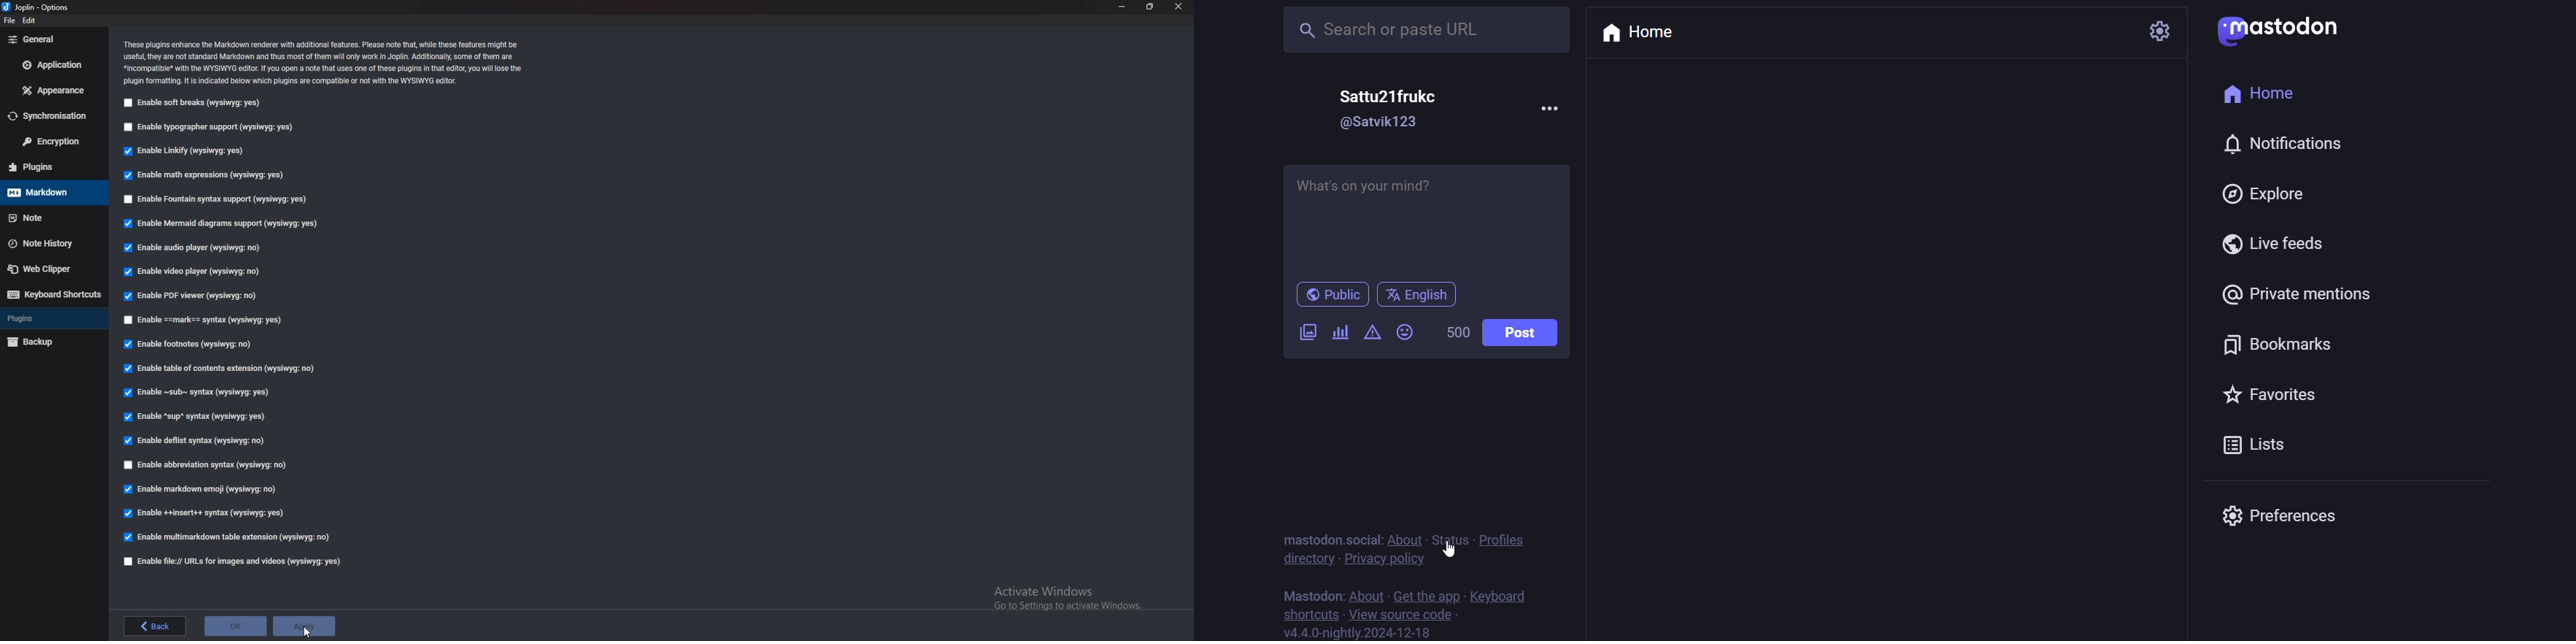 The height and width of the screenshot is (644, 2576). I want to click on Enable Linkify, so click(186, 151).